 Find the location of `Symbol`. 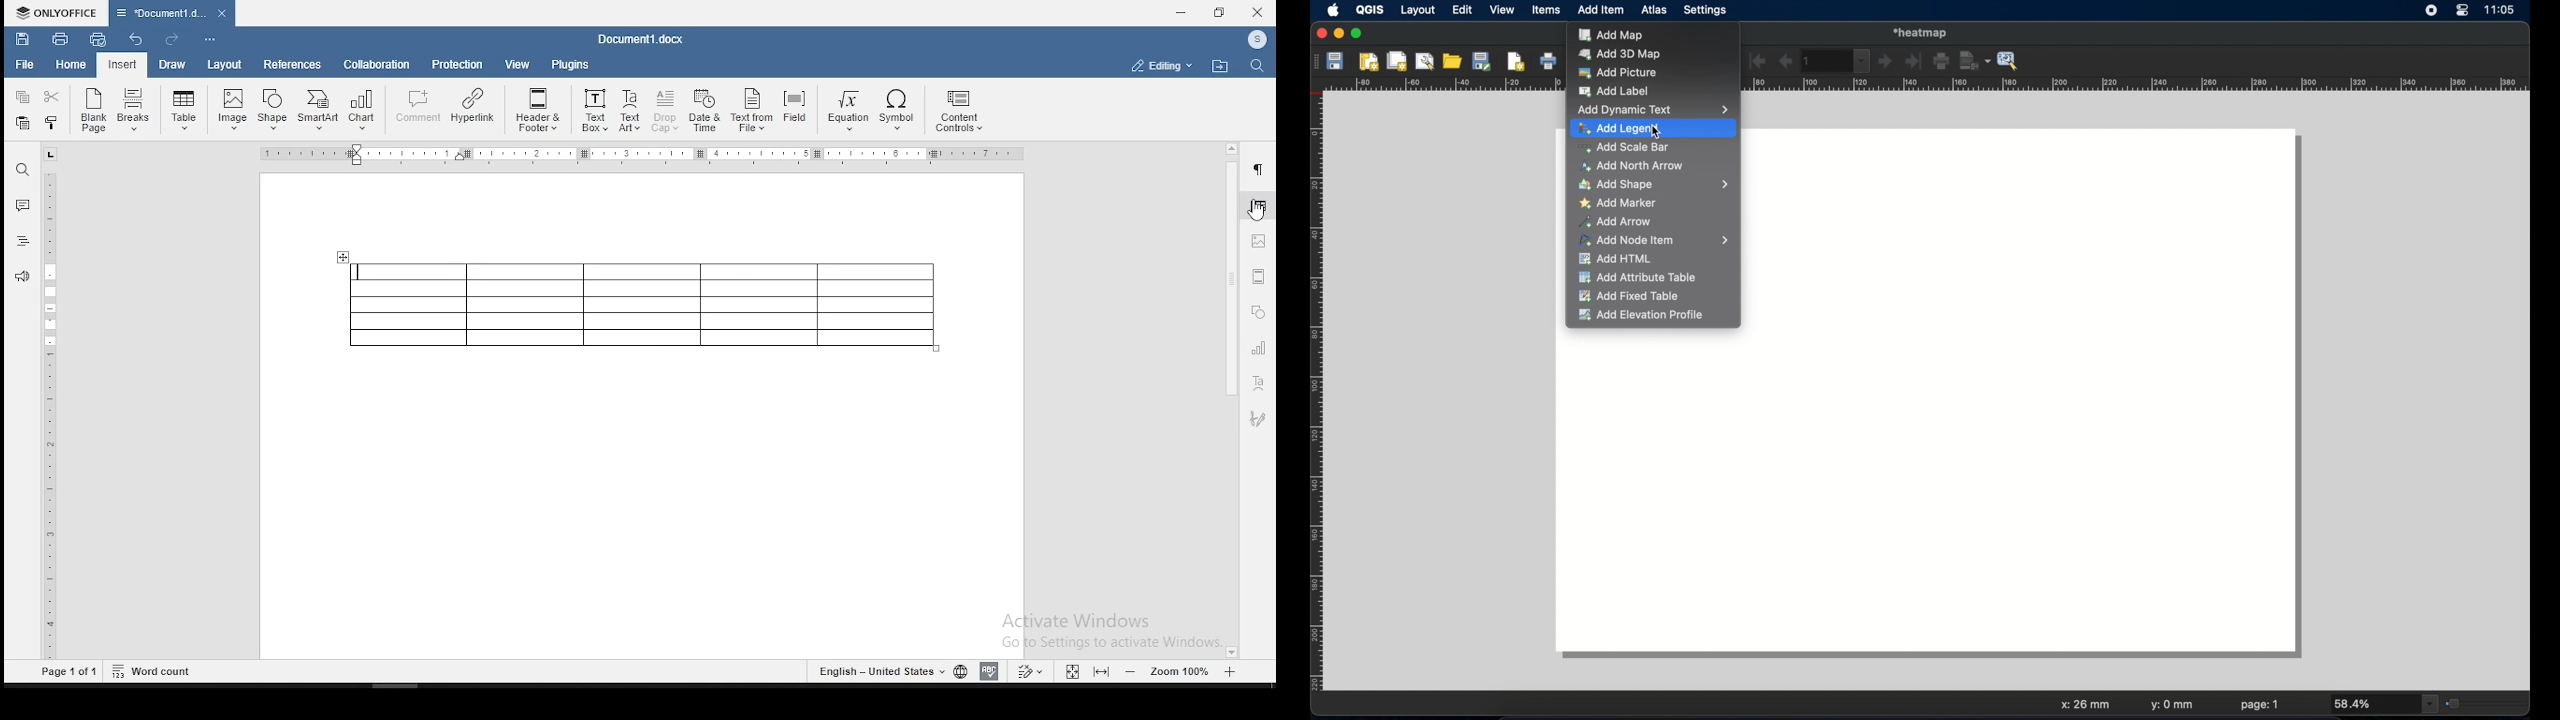

Symbol is located at coordinates (900, 112).